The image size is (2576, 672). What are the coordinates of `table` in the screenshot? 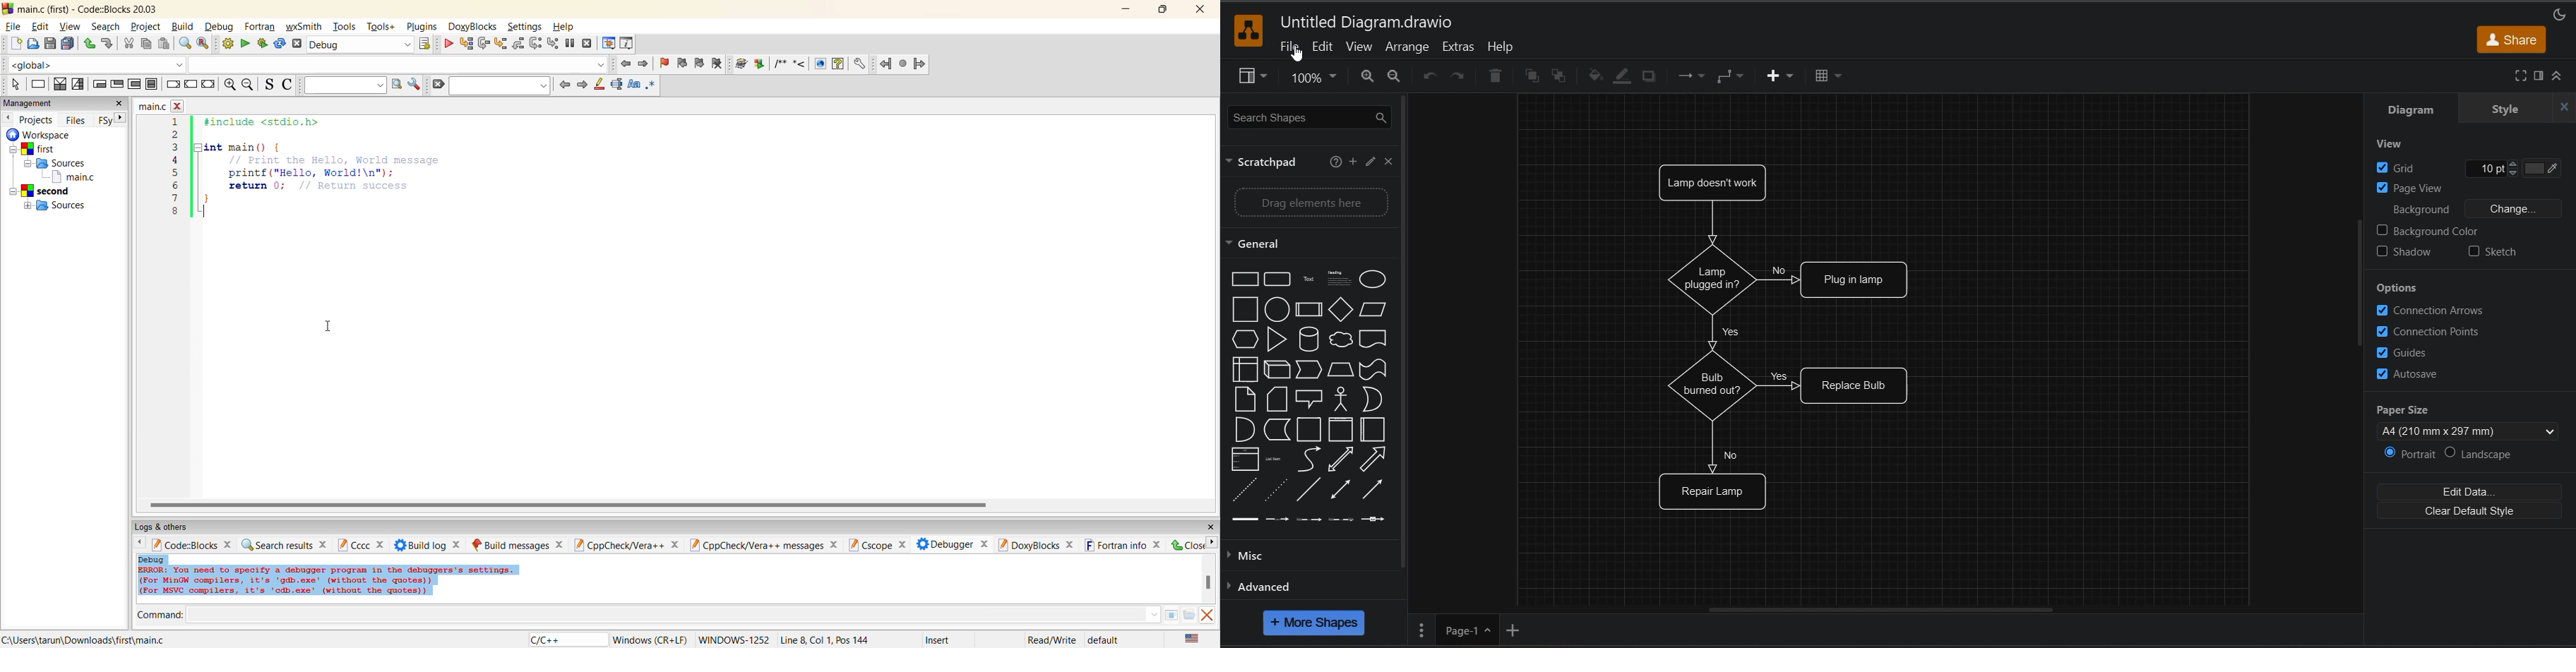 It's located at (1826, 76).